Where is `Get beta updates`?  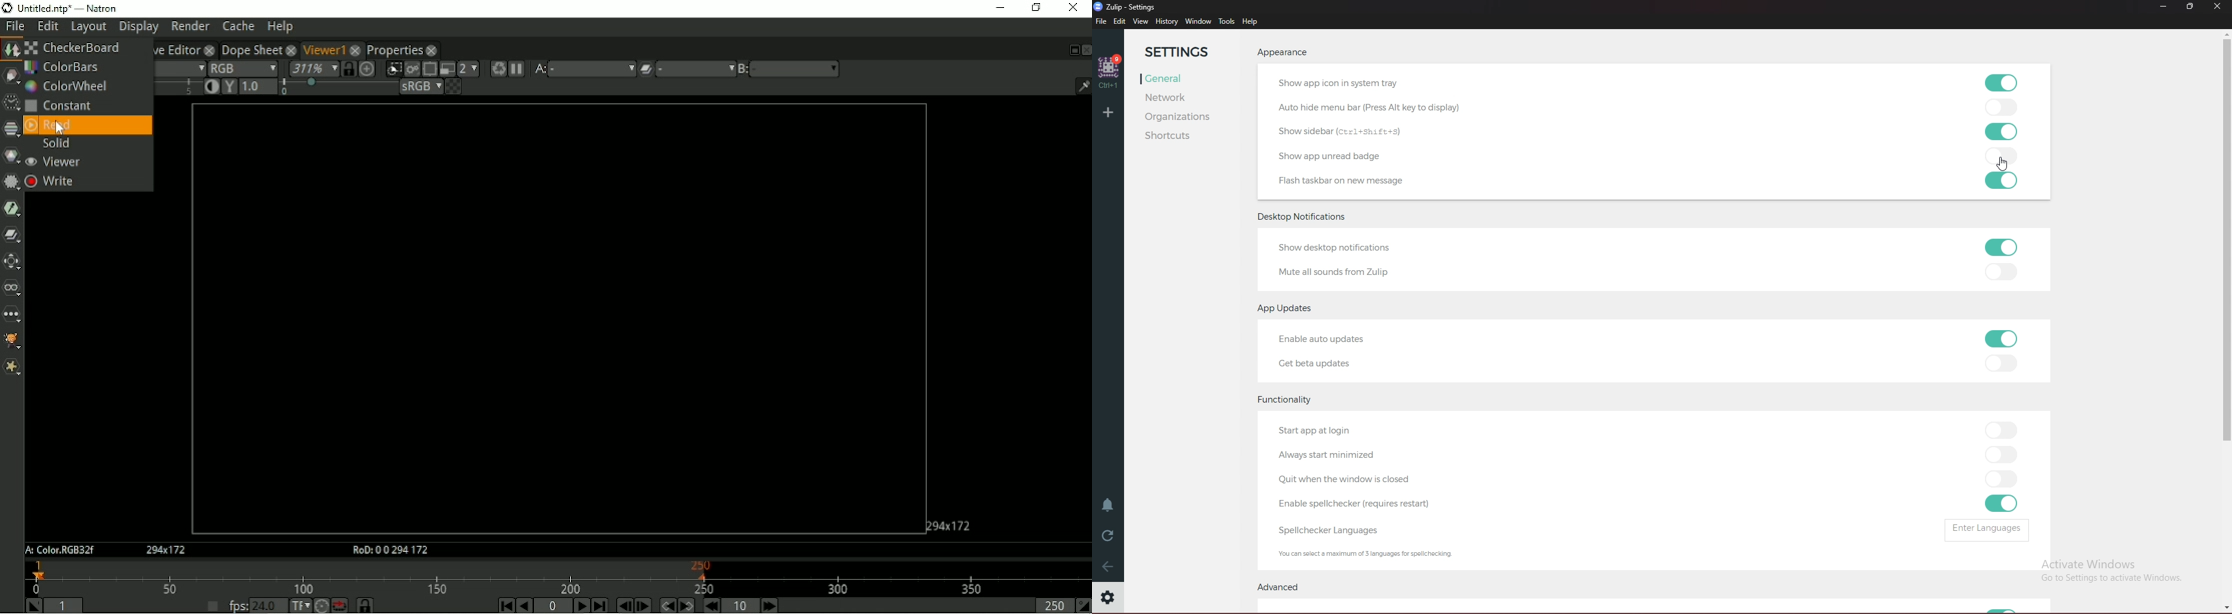
Get beta updates is located at coordinates (1316, 365).